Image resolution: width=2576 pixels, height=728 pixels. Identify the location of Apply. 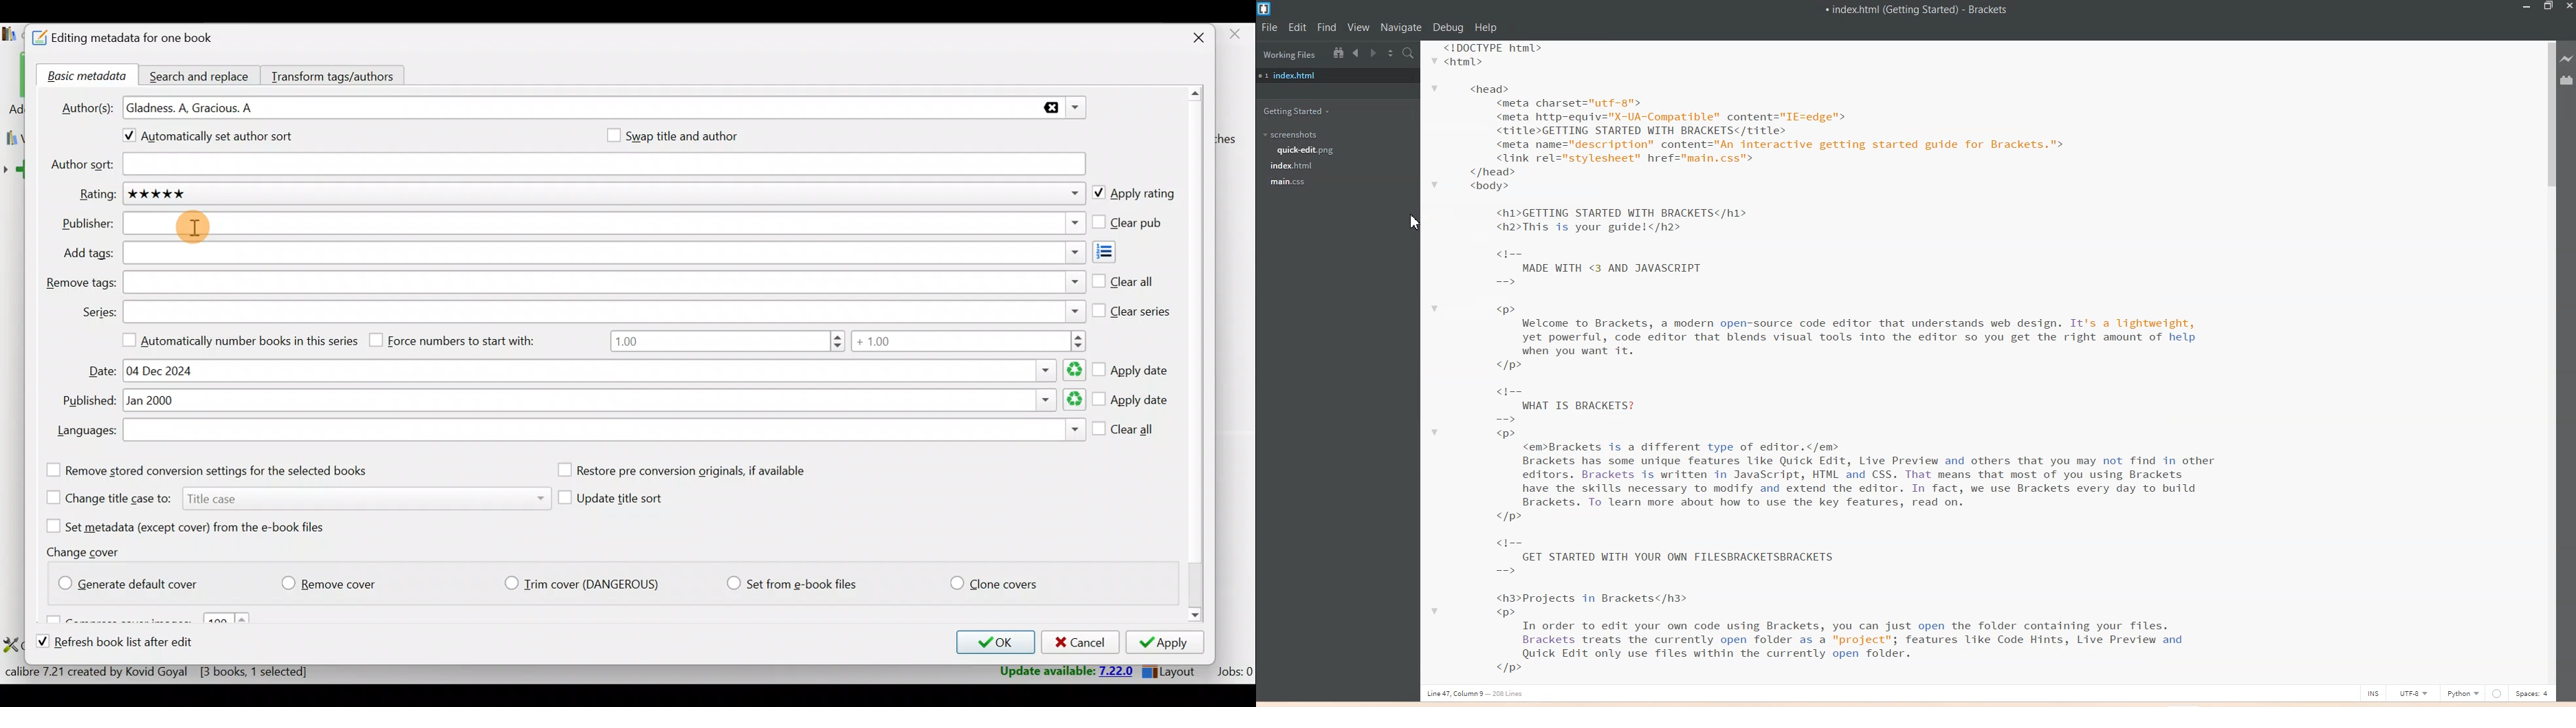
(1169, 644).